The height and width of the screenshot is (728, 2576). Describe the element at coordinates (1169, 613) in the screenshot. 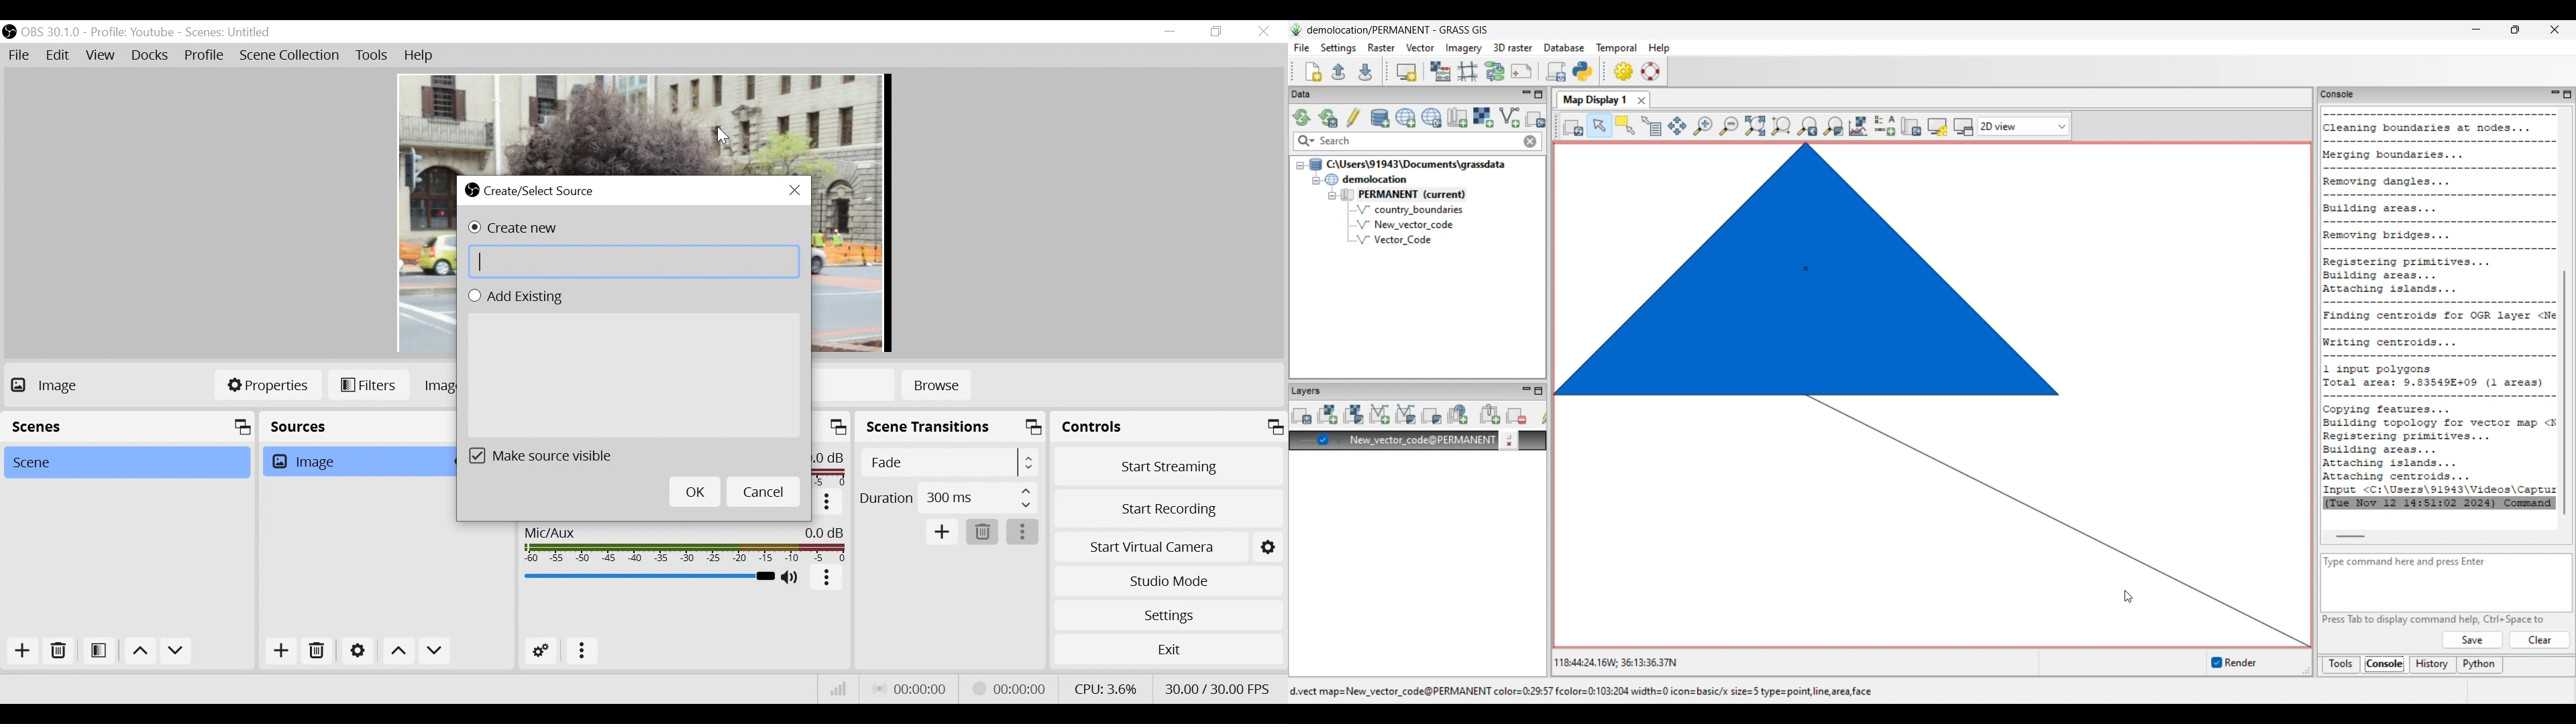

I see `Settings` at that location.